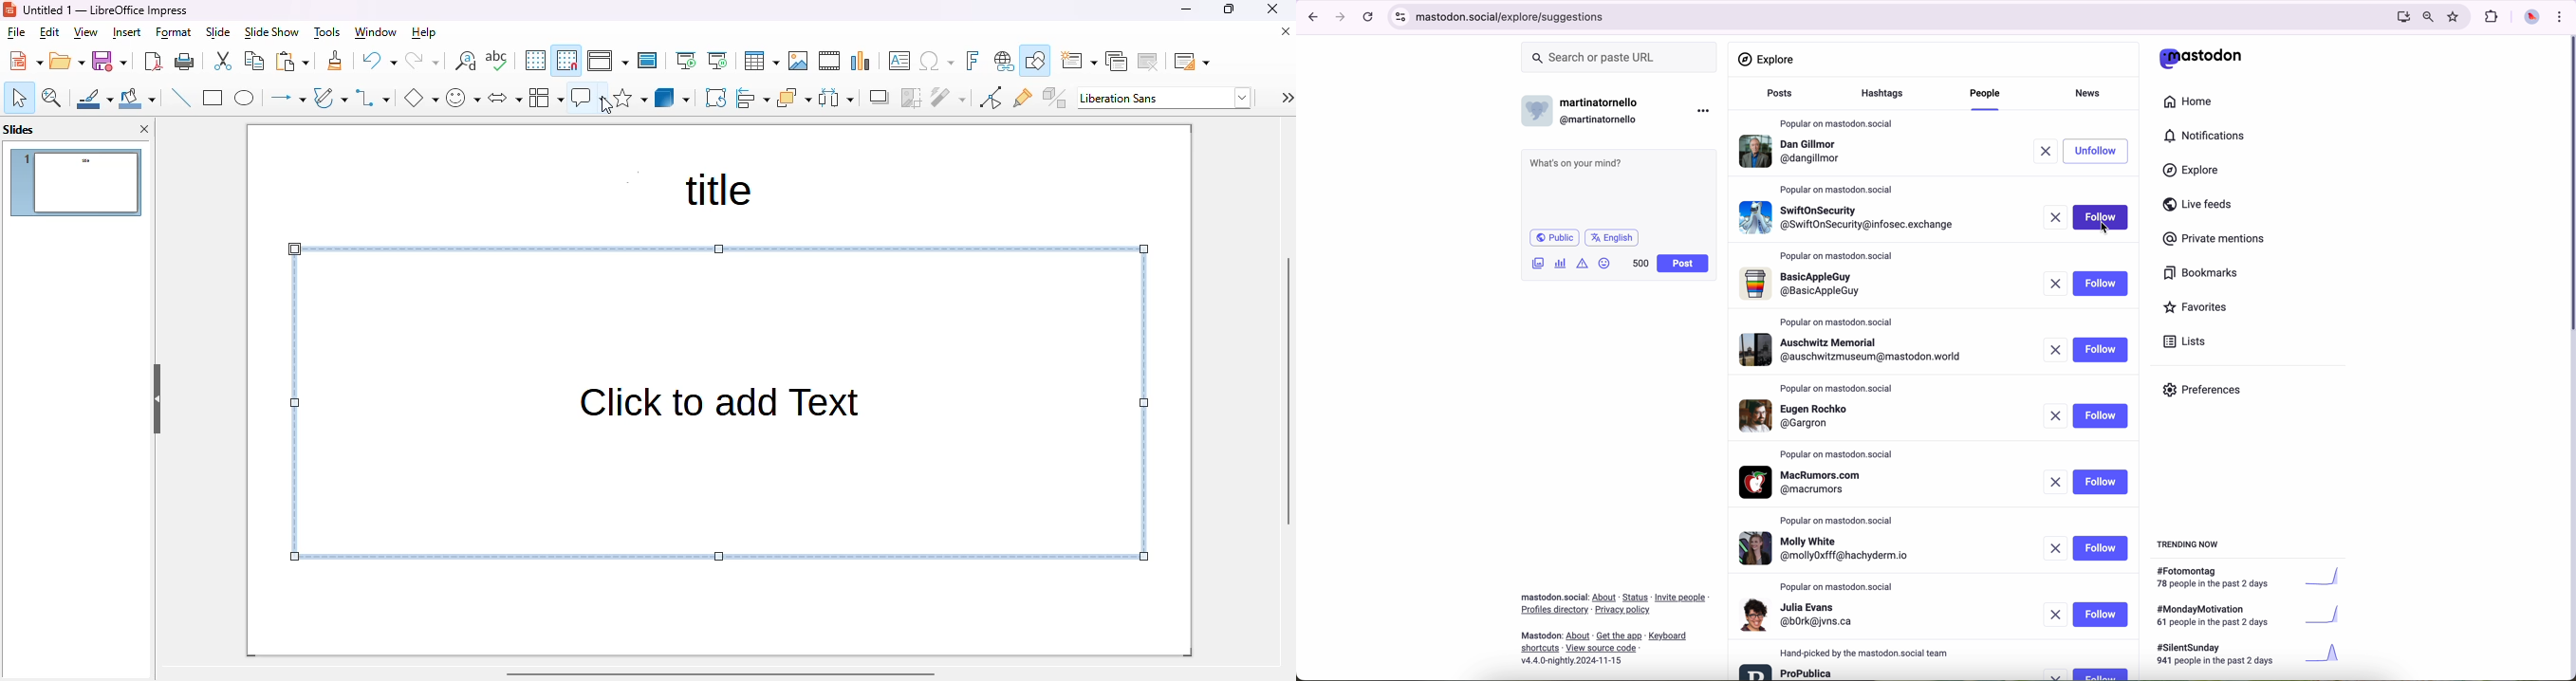 Image resolution: width=2576 pixels, height=700 pixels. What do you see at coordinates (1807, 415) in the screenshot?
I see `profile` at bounding box center [1807, 415].